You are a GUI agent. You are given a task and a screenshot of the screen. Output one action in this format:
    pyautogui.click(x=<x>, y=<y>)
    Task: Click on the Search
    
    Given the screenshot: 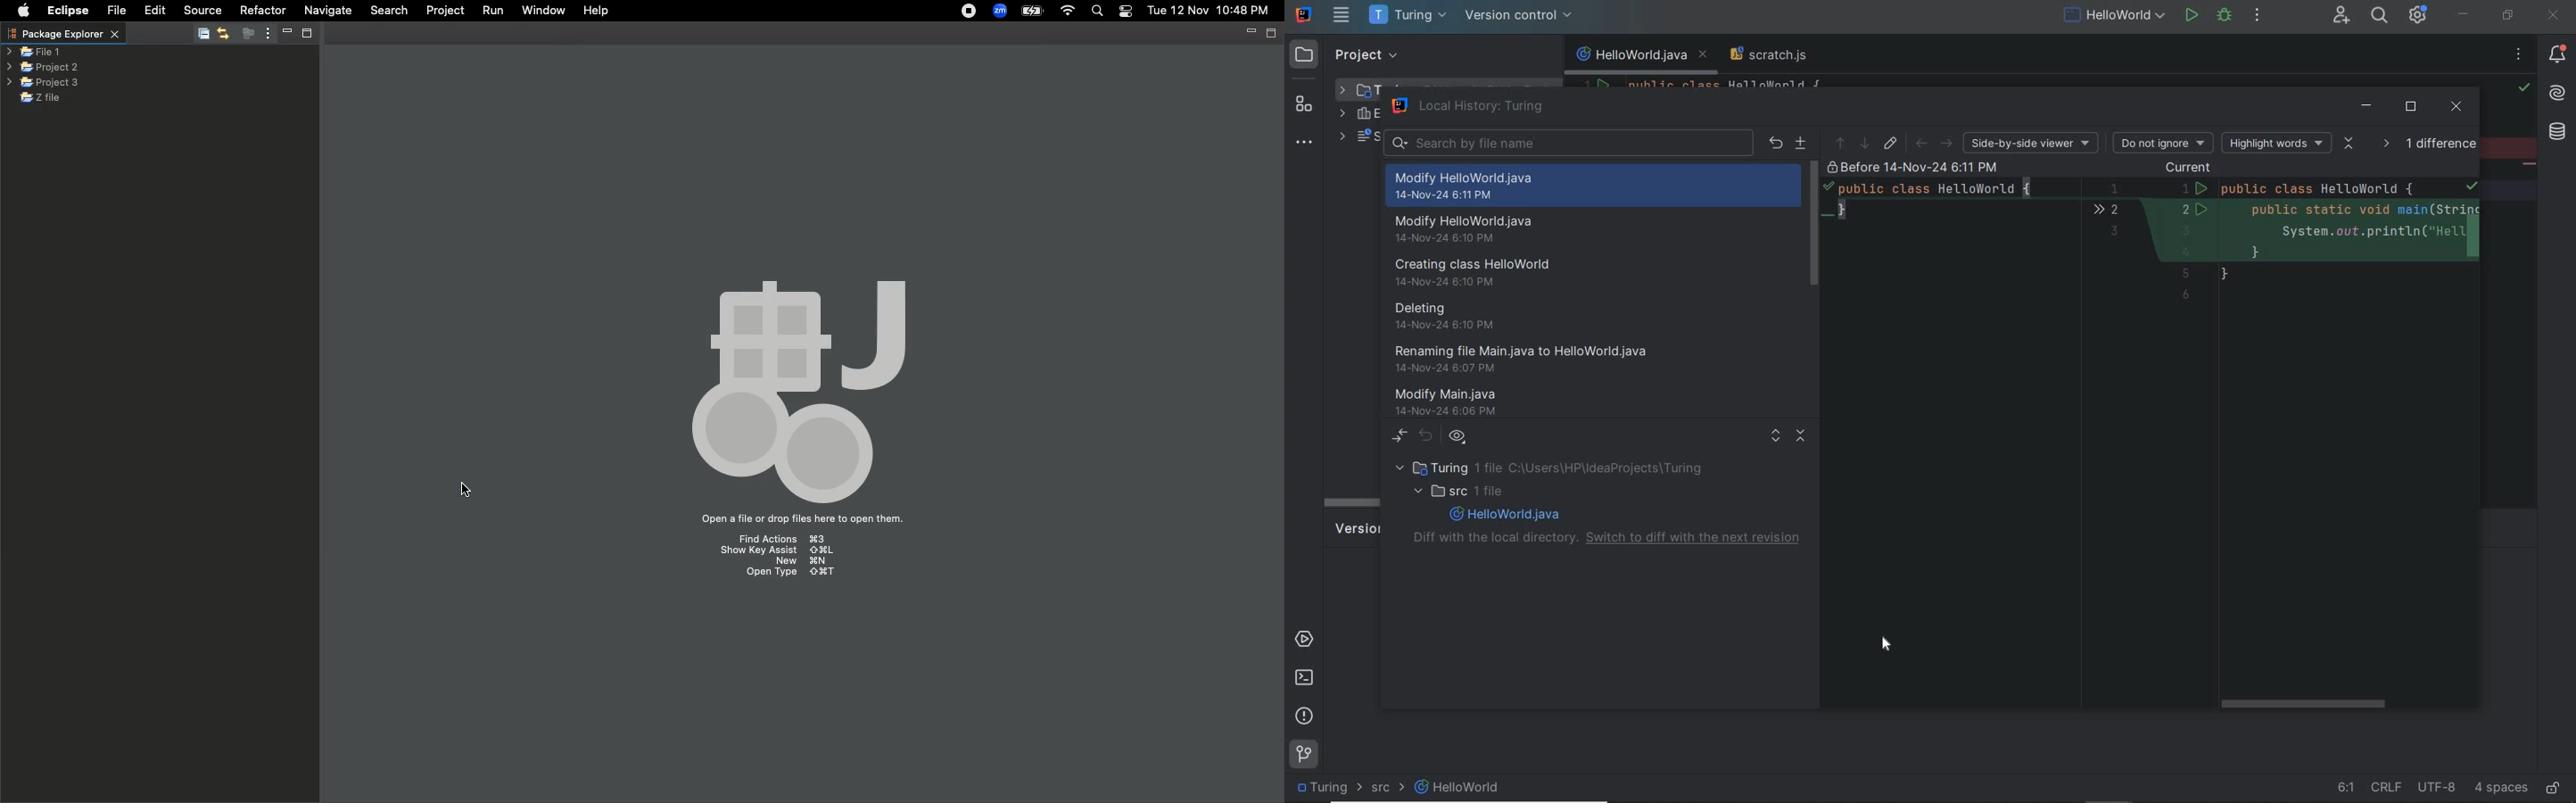 What is the action you would take?
    pyautogui.click(x=1097, y=11)
    